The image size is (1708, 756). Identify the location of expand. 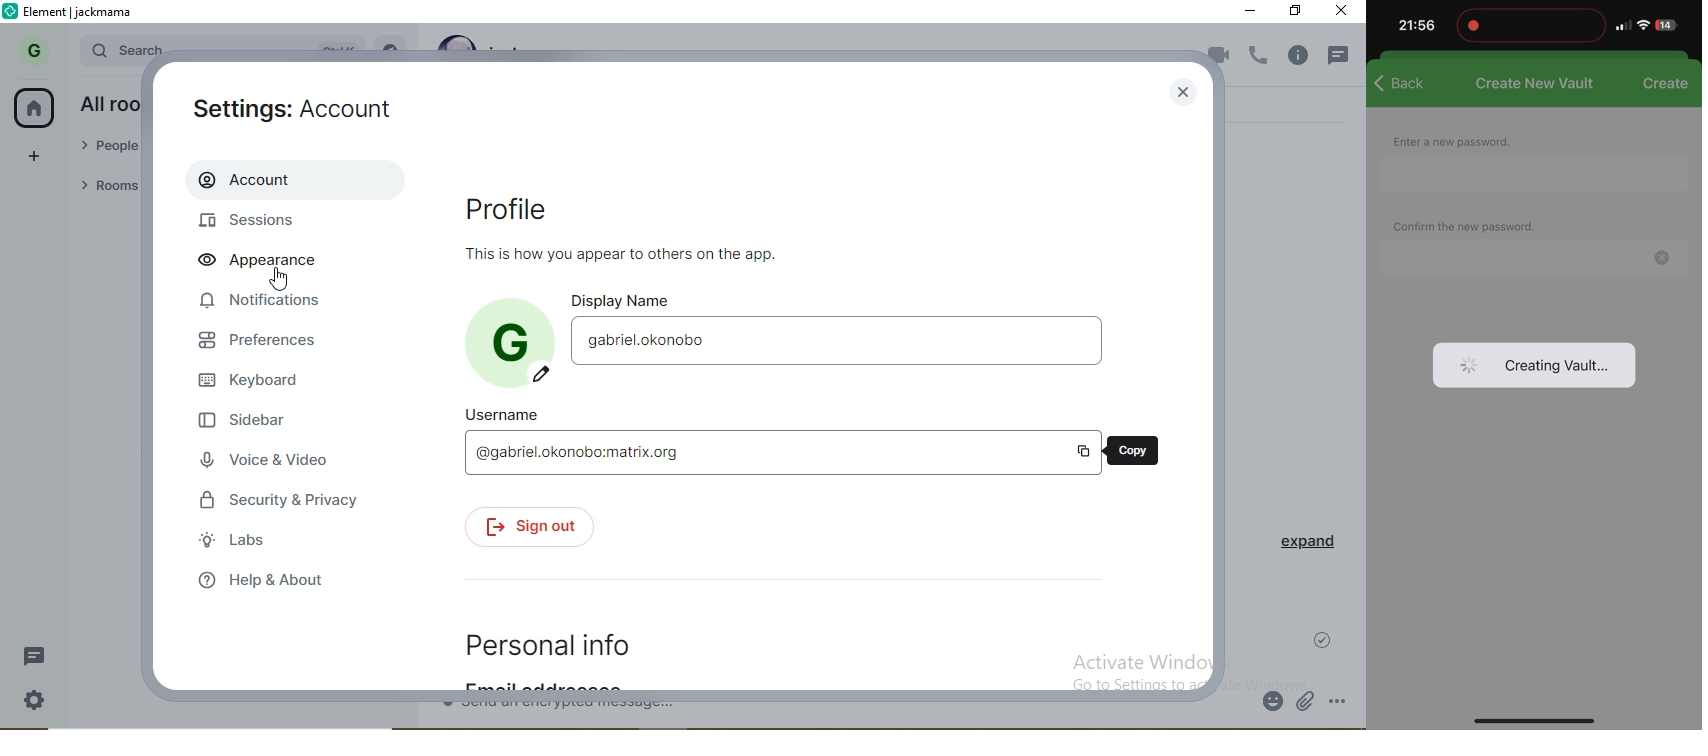
(1301, 547).